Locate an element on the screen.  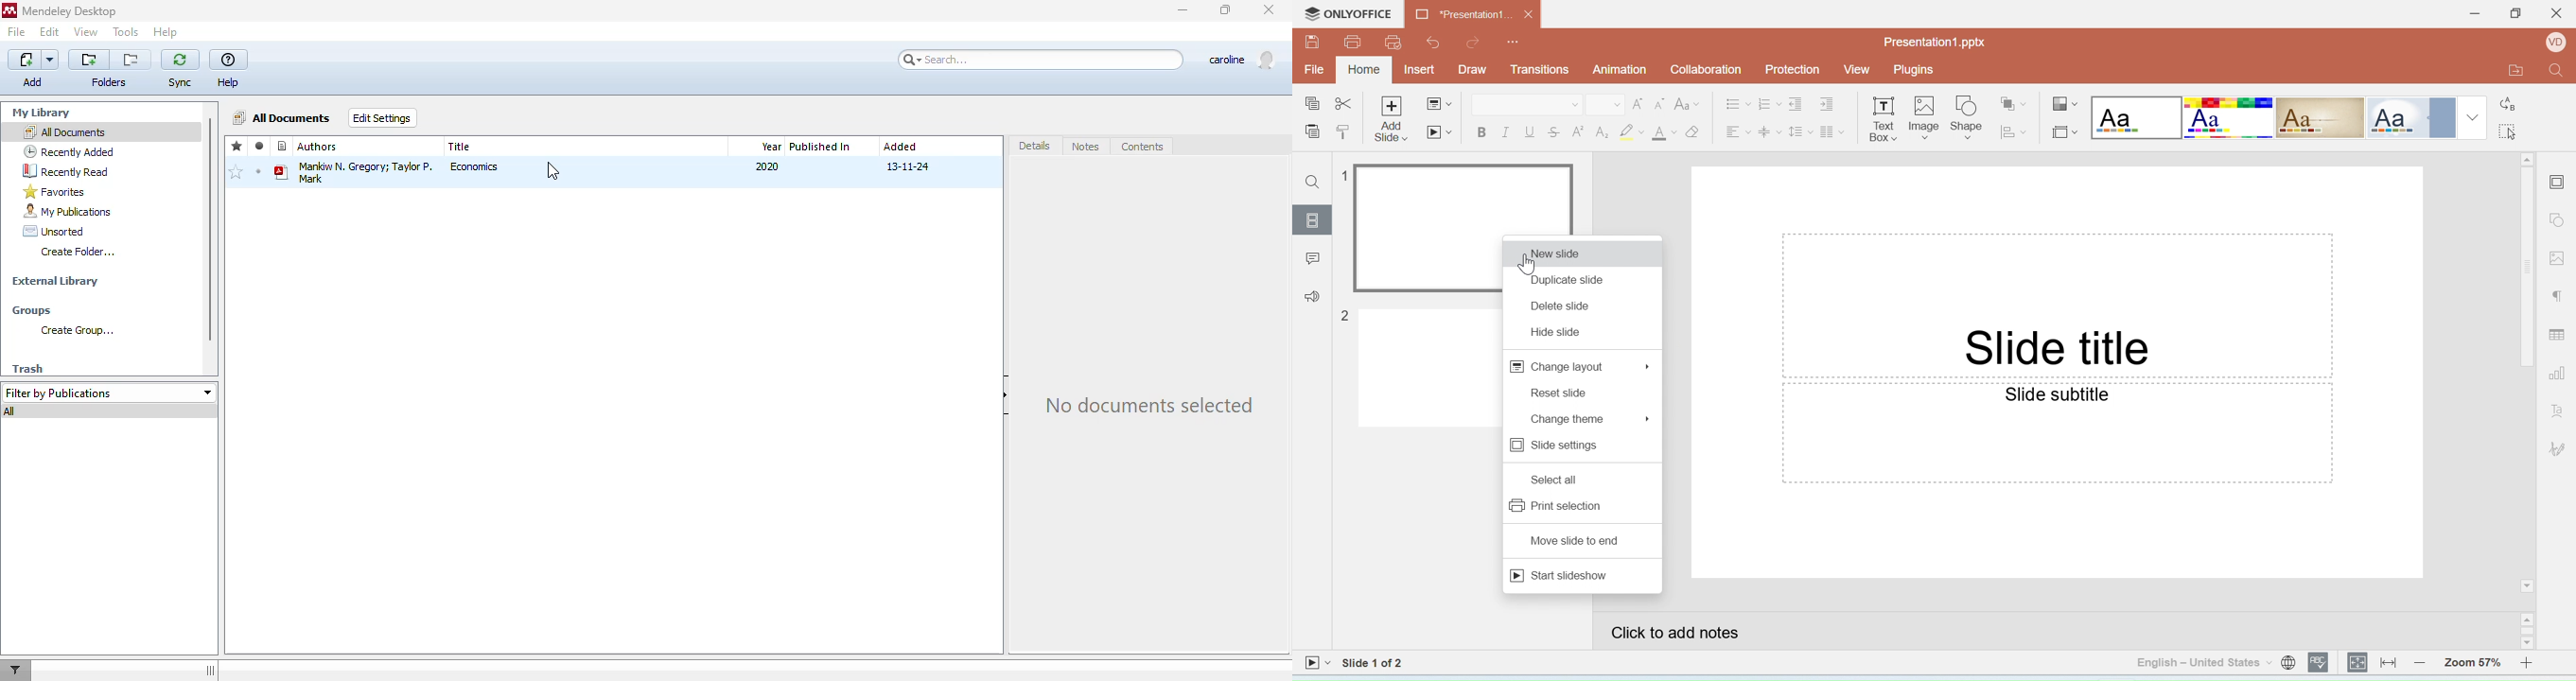
file is located at coordinates (16, 32).